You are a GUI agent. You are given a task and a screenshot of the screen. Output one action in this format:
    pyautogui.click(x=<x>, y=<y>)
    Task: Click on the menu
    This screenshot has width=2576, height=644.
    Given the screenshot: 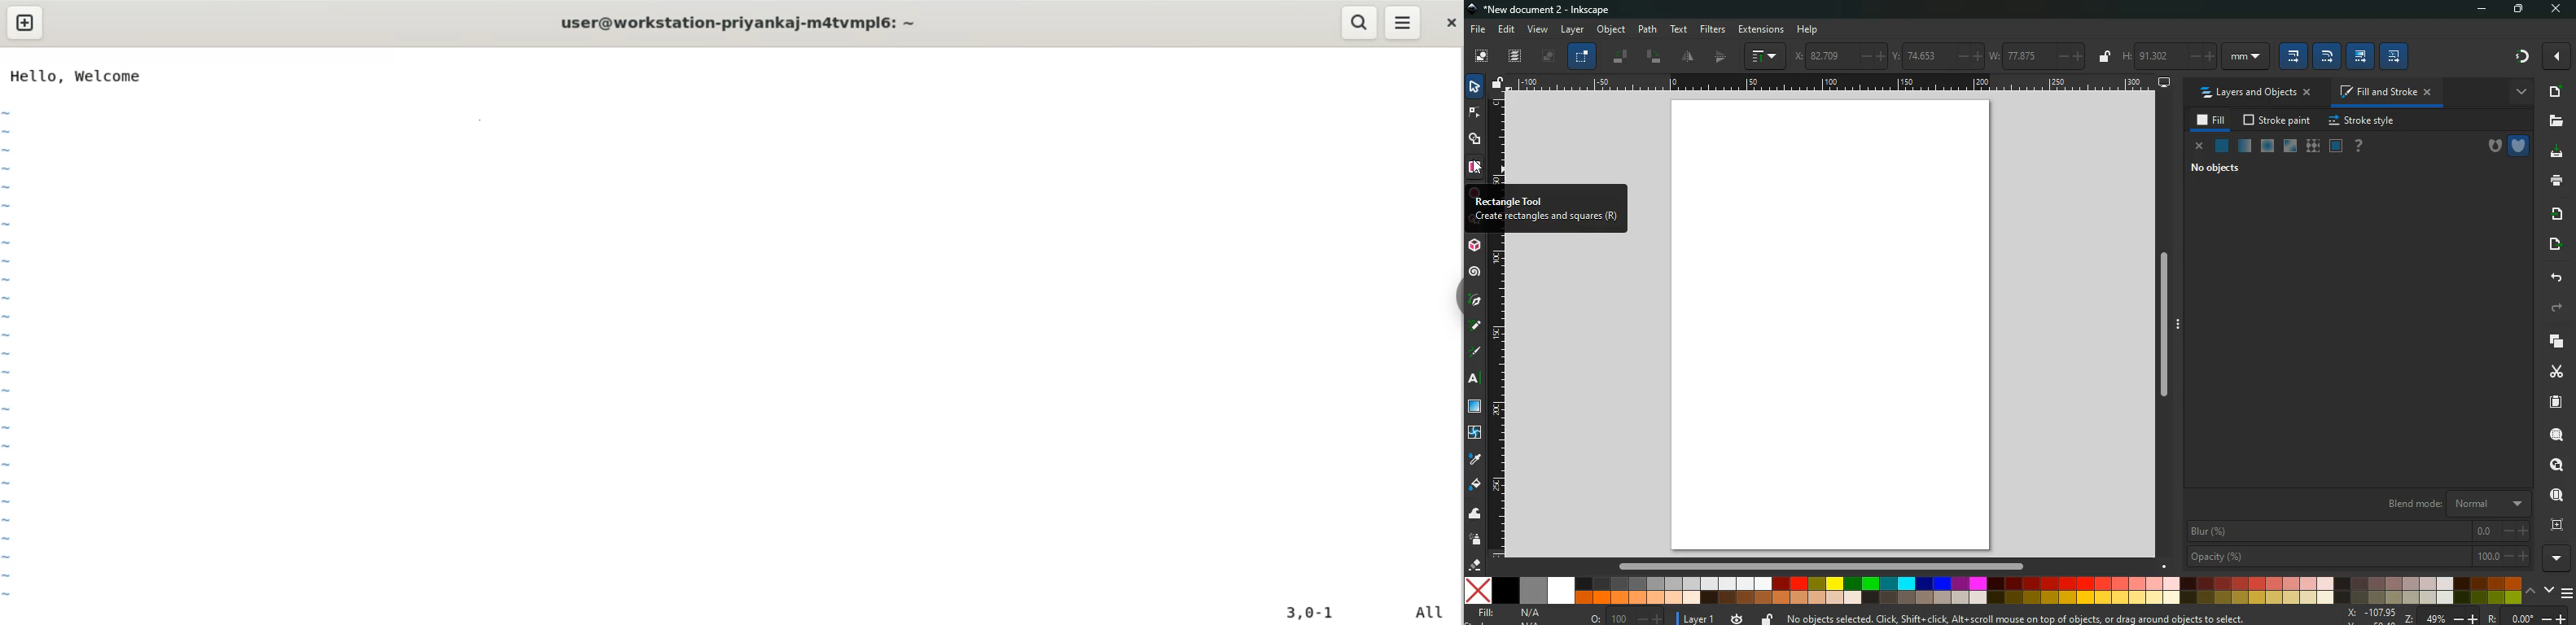 What is the action you would take?
    pyautogui.click(x=2568, y=593)
    